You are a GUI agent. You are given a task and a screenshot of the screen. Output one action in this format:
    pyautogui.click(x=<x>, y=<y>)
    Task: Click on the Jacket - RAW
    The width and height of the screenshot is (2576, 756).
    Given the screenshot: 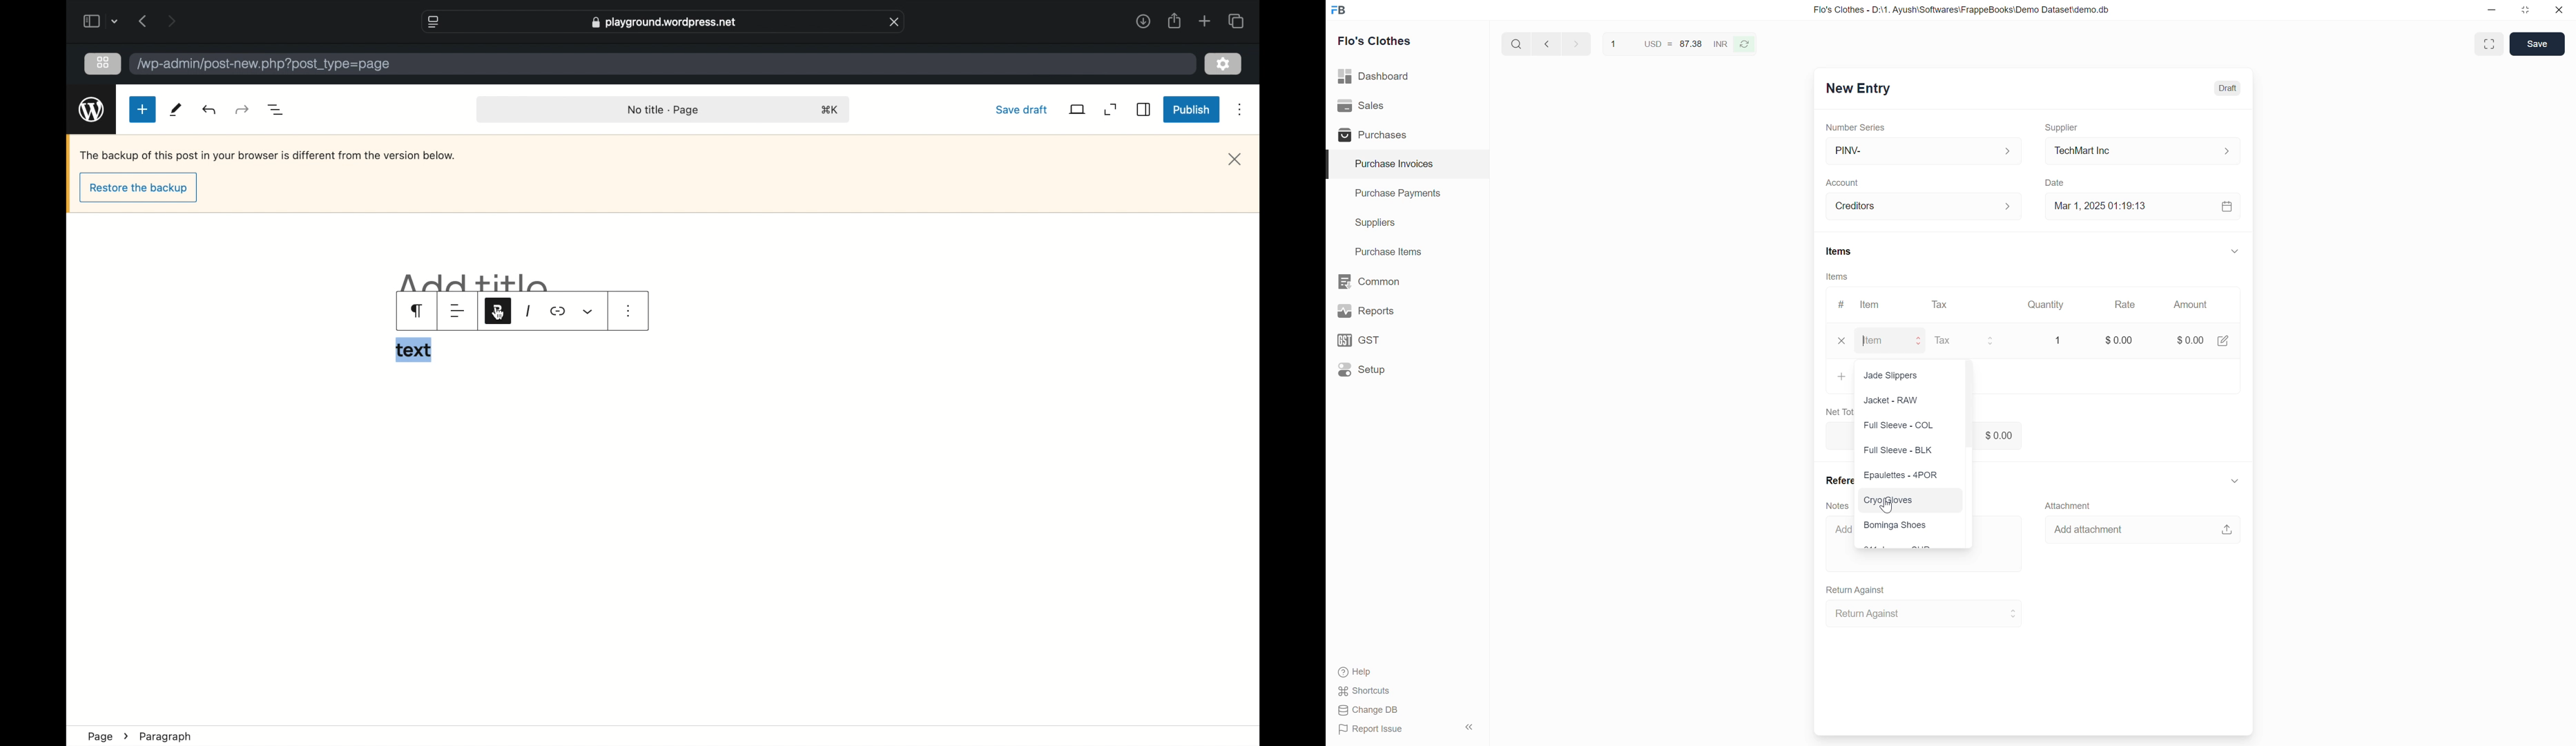 What is the action you would take?
    pyautogui.click(x=1894, y=398)
    